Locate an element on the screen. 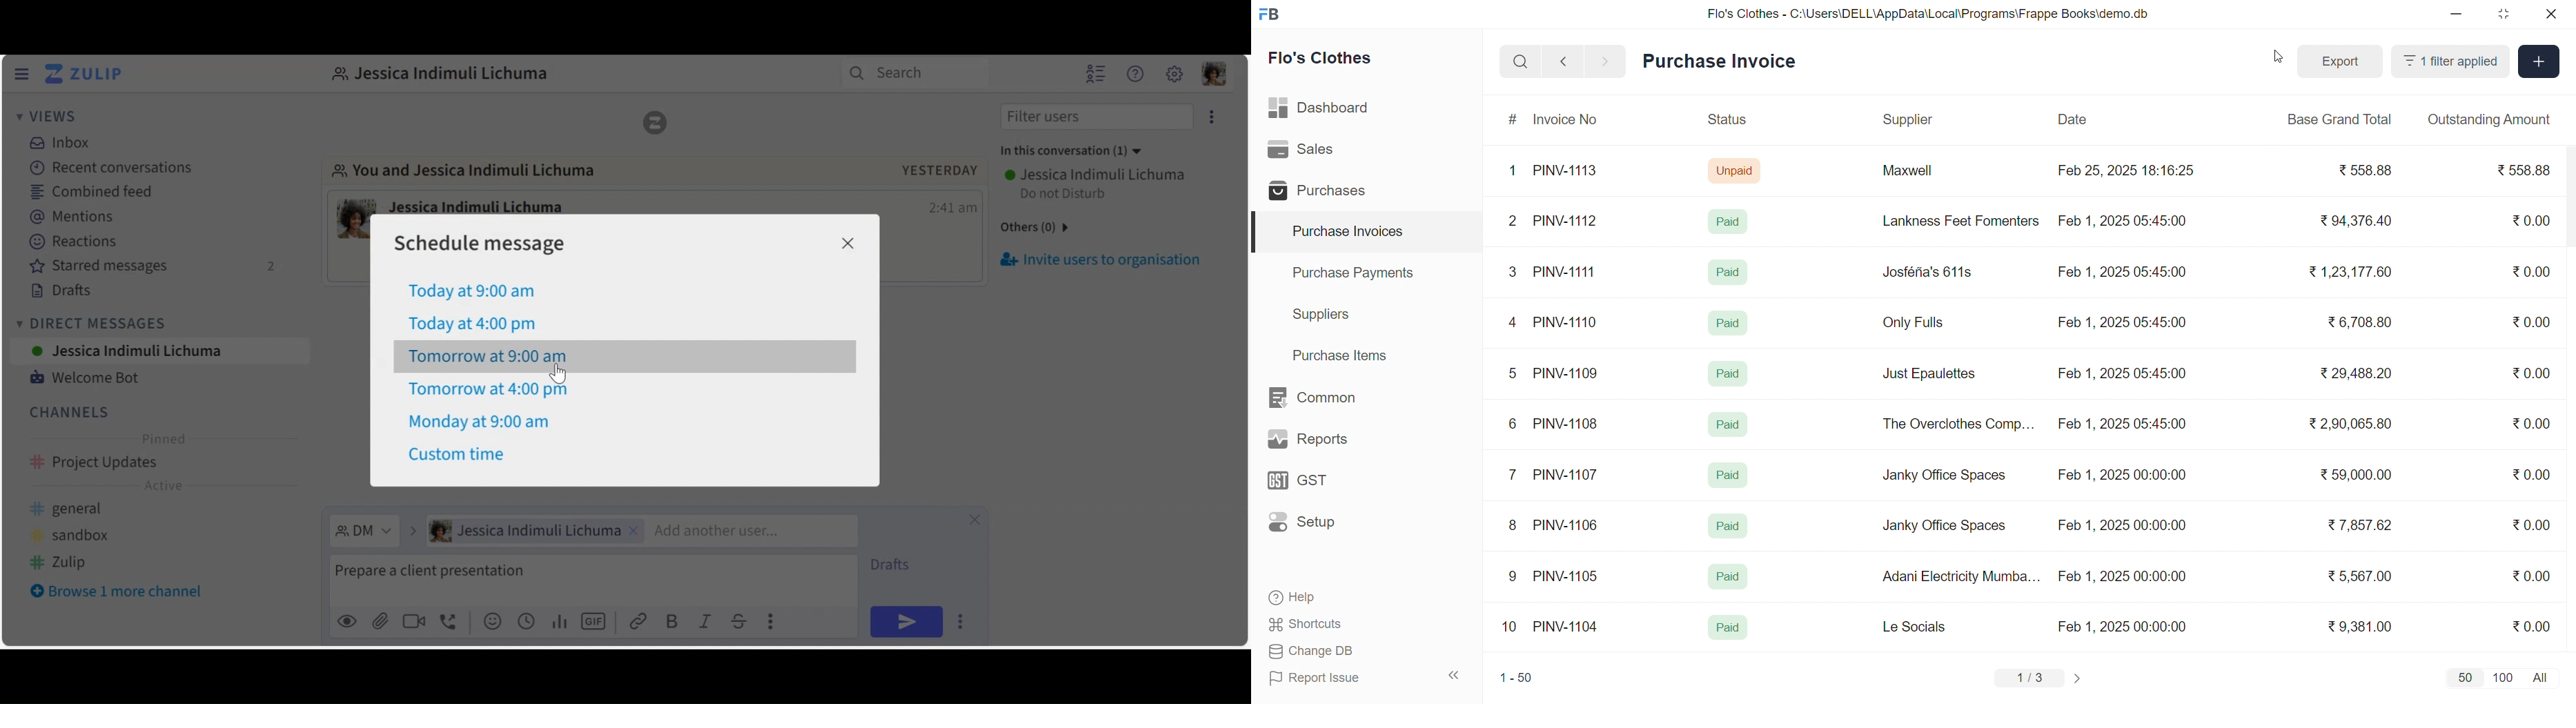 The width and height of the screenshot is (2576, 728). Today at 9:00am is located at coordinates (473, 291).